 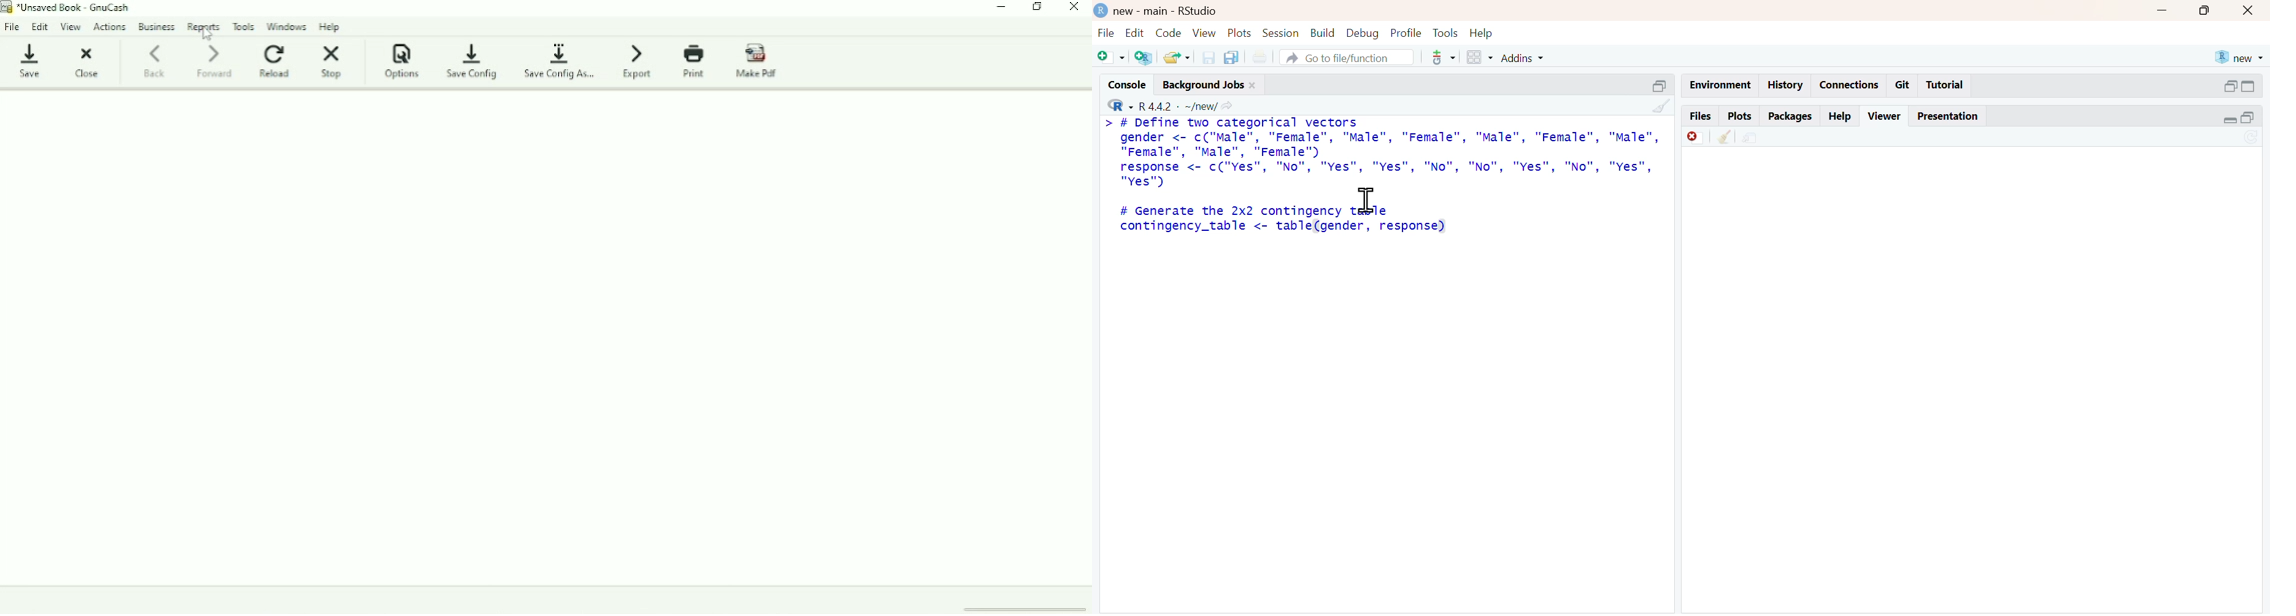 What do you see at coordinates (1209, 58) in the screenshot?
I see `save` at bounding box center [1209, 58].